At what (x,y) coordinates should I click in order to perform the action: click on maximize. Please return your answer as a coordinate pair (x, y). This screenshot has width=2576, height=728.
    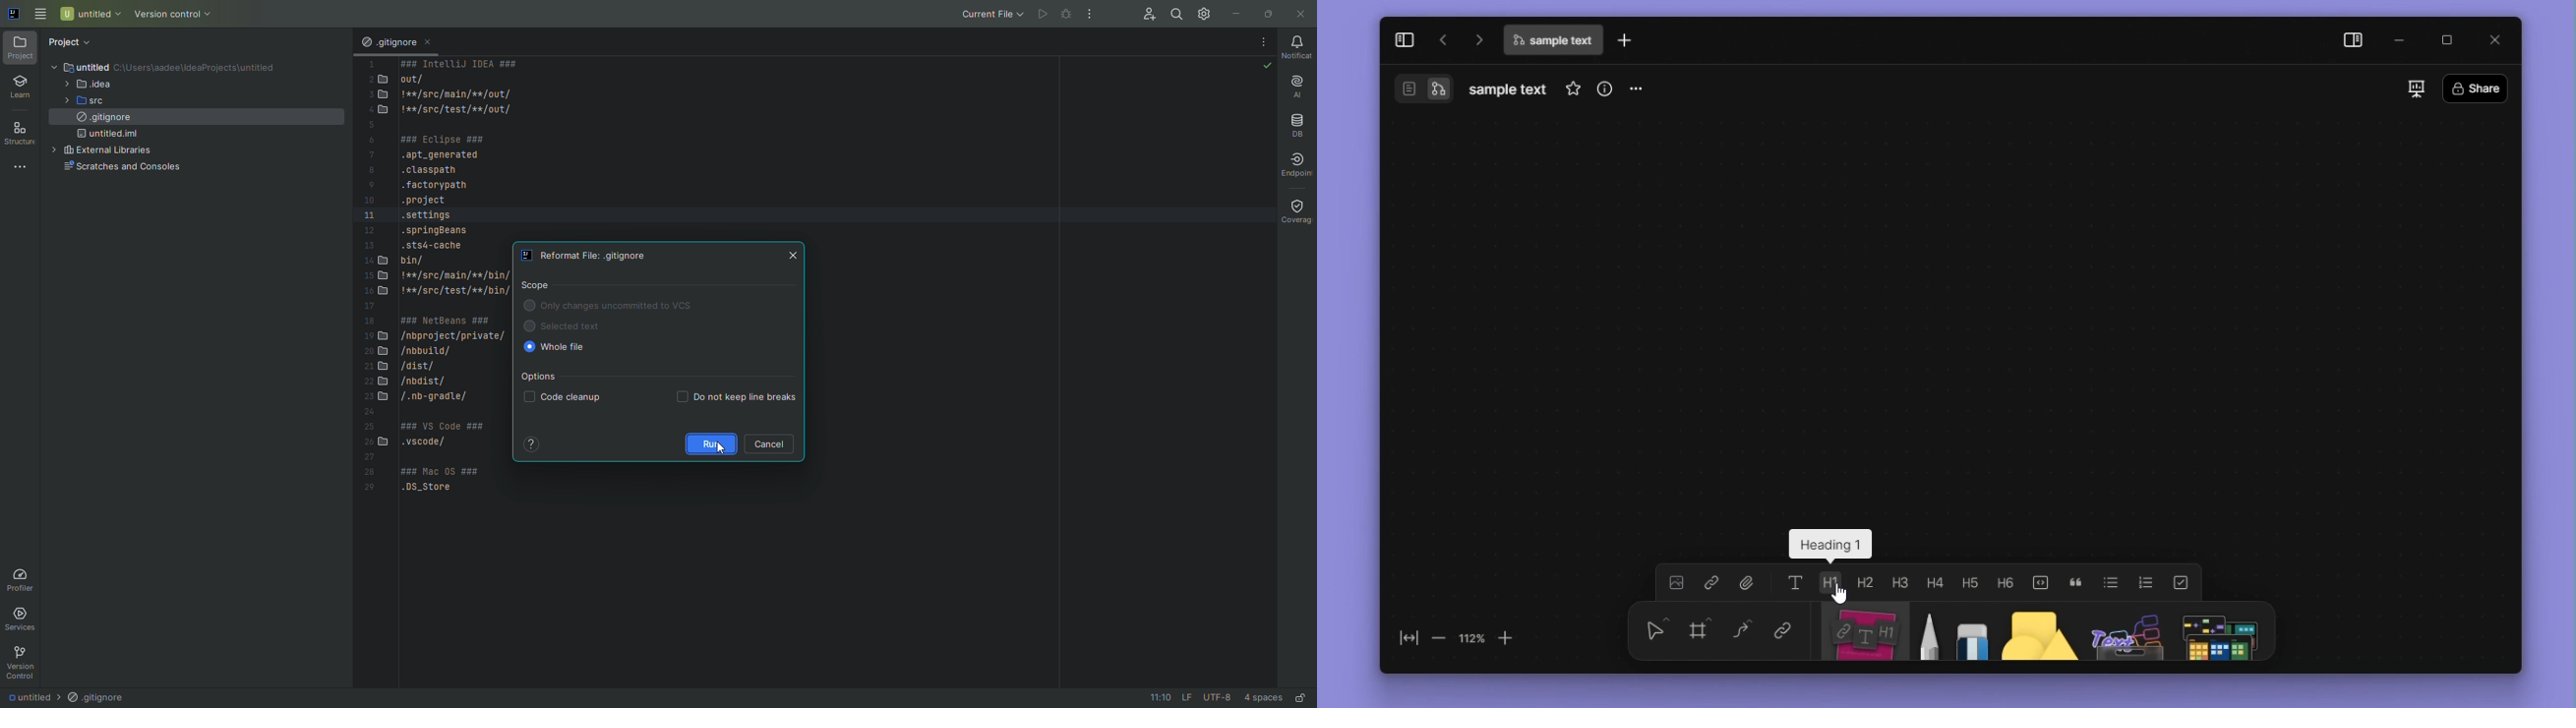
    Looking at the image, I should click on (2446, 40).